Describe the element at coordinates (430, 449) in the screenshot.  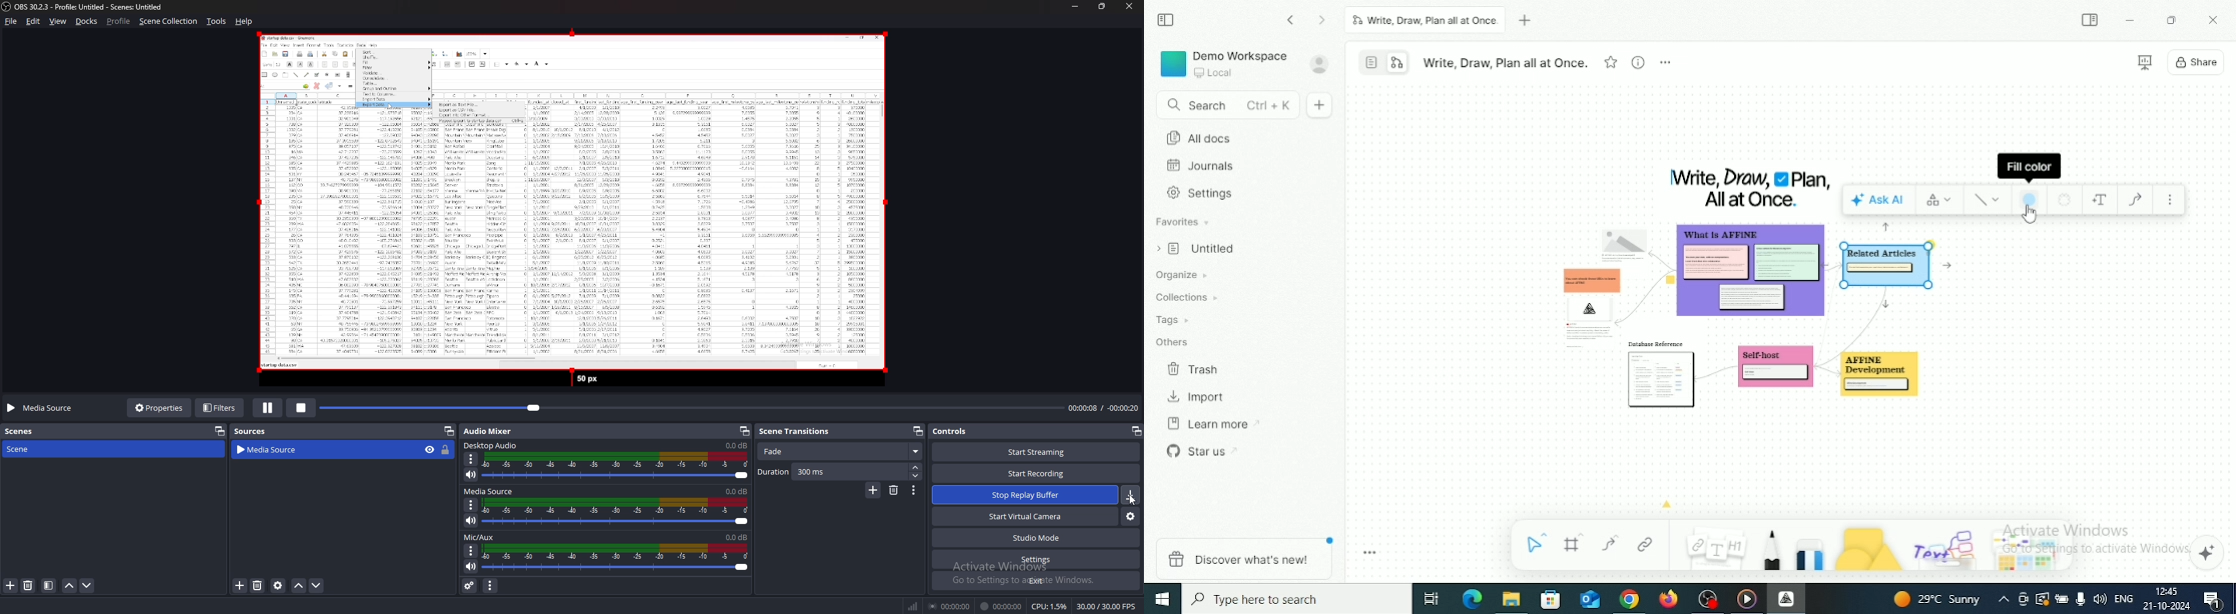
I see `hide` at that location.